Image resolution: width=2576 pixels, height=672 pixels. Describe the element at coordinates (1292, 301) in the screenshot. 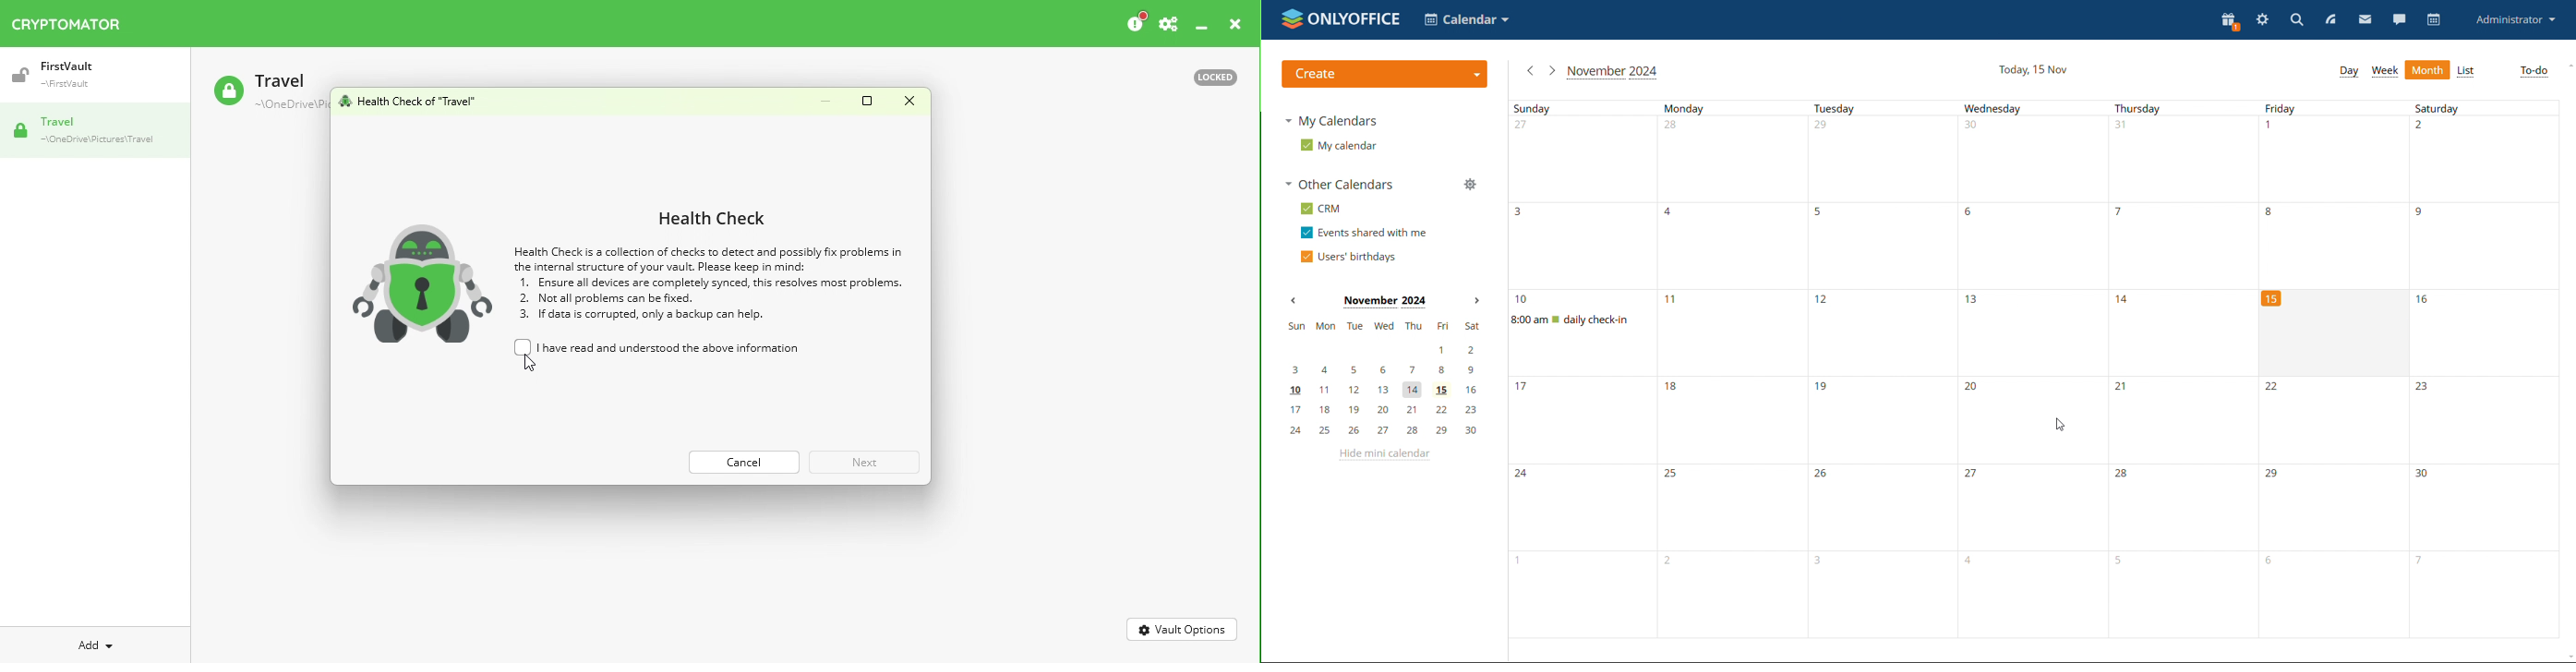

I see `previous month` at that location.